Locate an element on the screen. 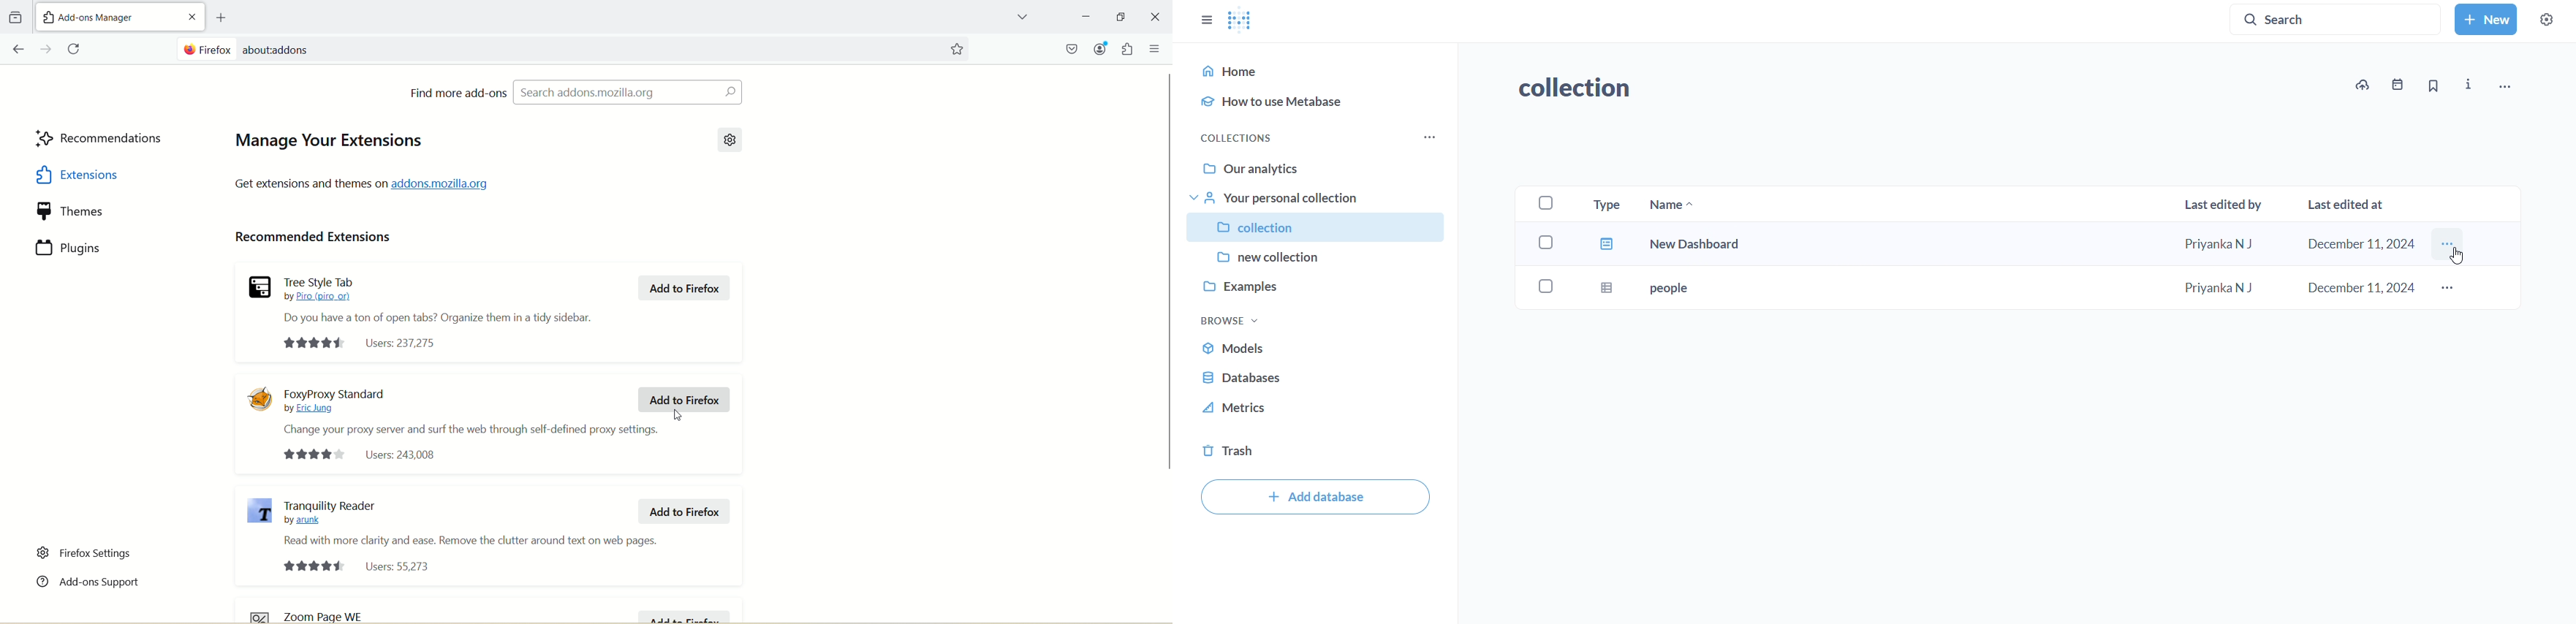  models is located at coordinates (1250, 351).